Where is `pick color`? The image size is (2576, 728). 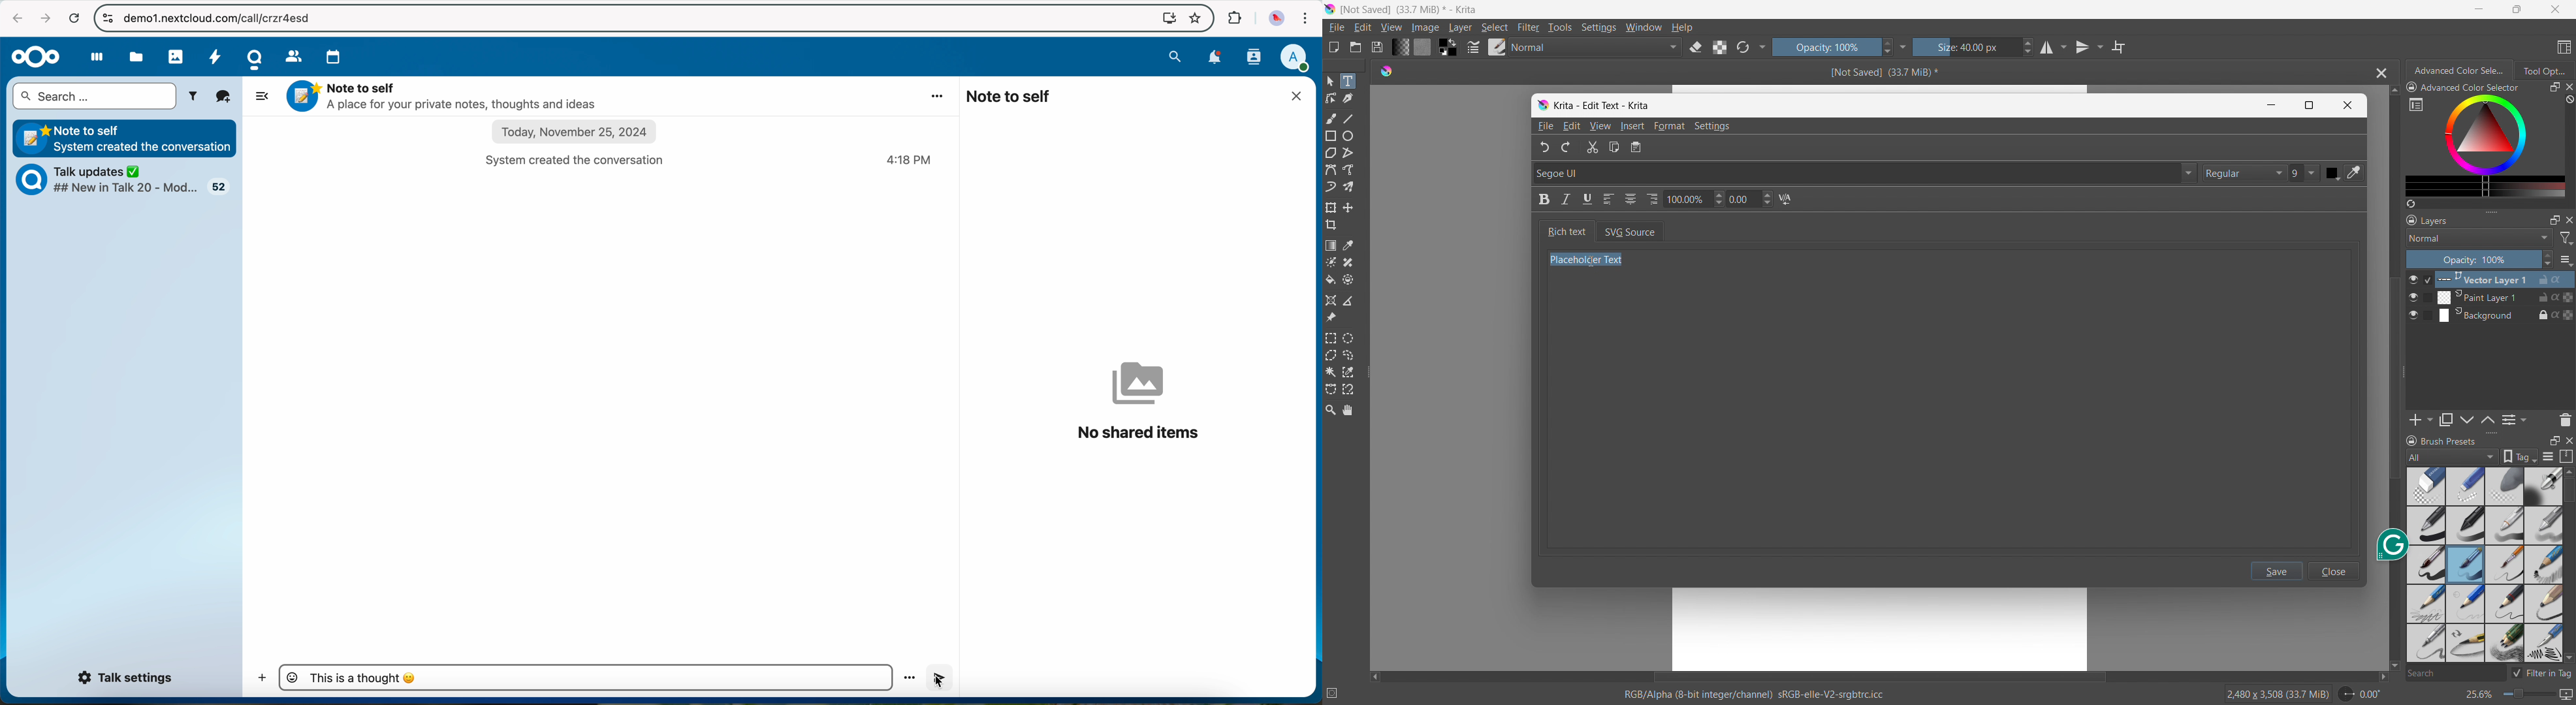
pick color is located at coordinates (2352, 173).